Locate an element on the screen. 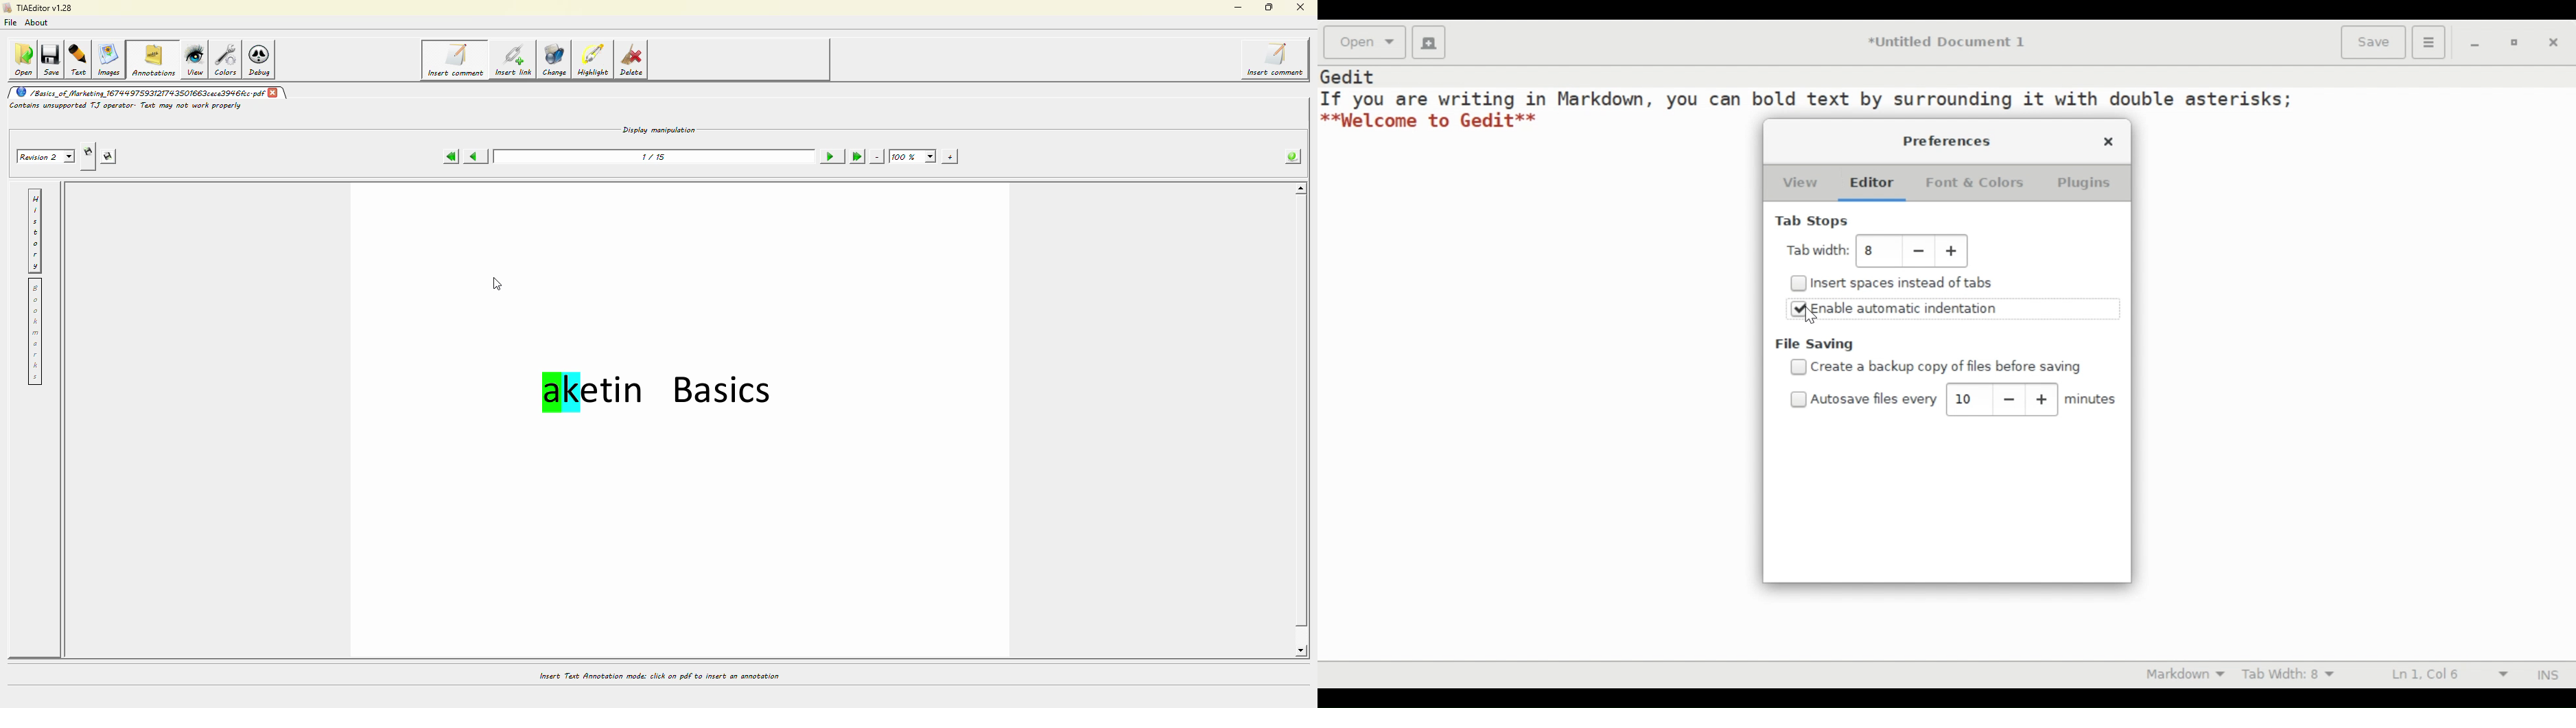 The height and width of the screenshot is (728, 2576). cursor is located at coordinates (463, 66).